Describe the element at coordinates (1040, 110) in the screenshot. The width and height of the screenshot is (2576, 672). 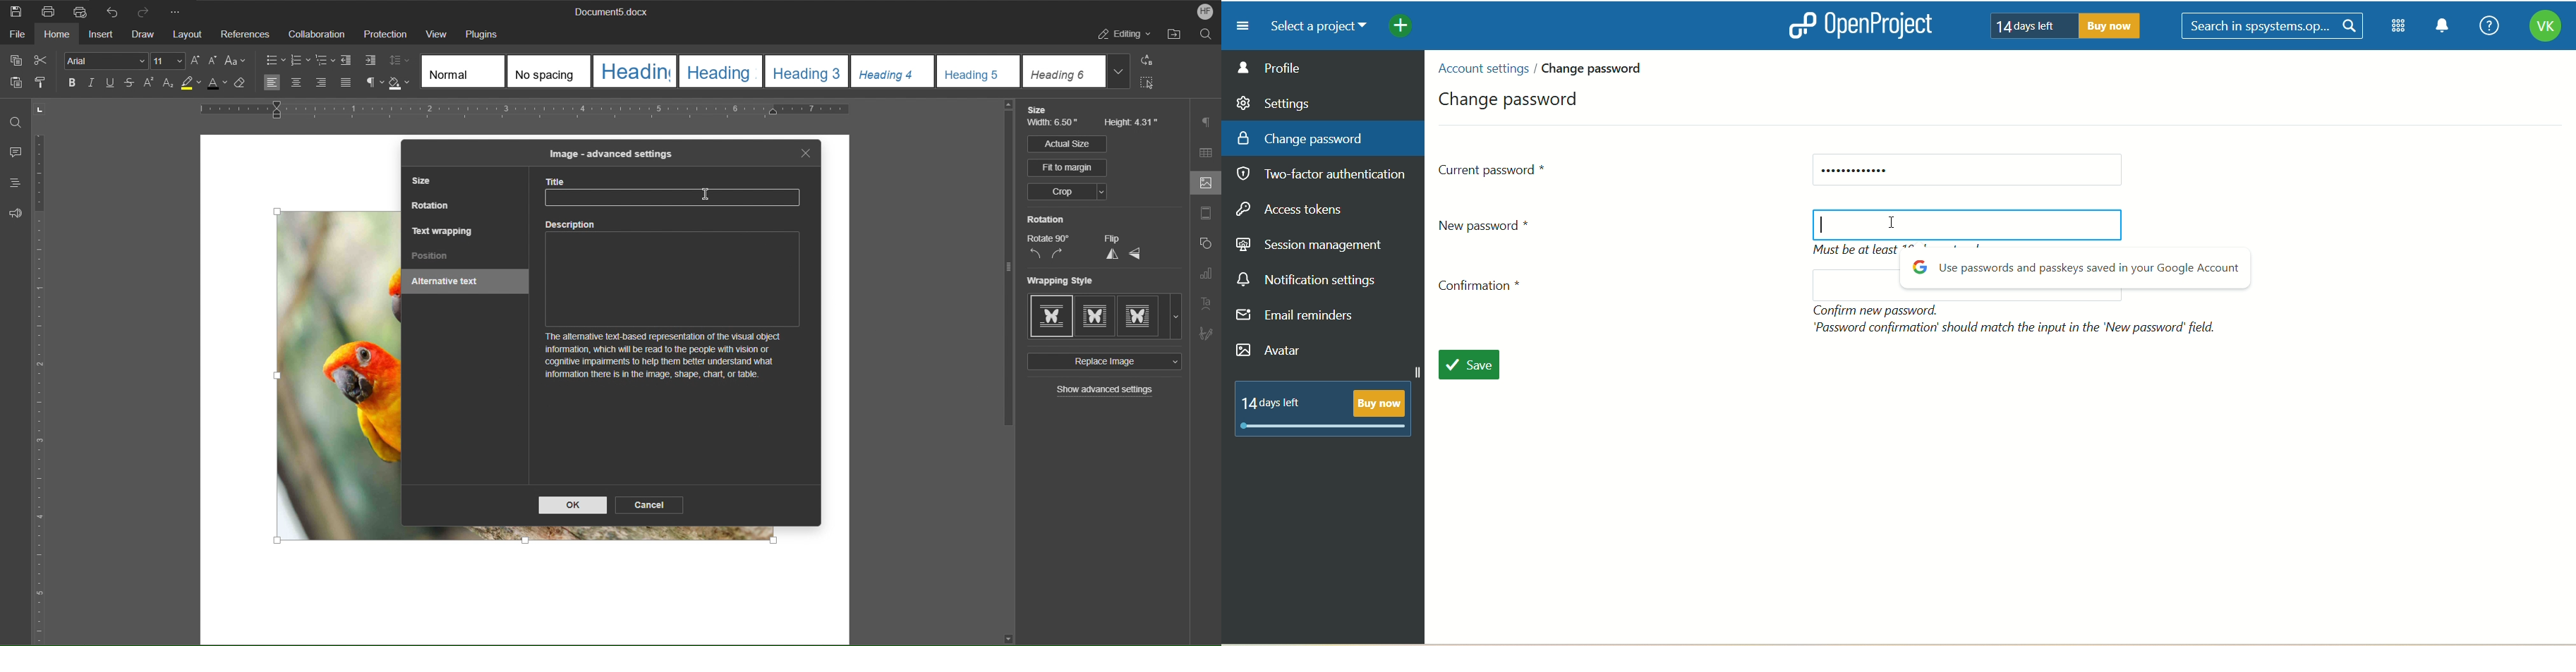
I see `Size` at that location.